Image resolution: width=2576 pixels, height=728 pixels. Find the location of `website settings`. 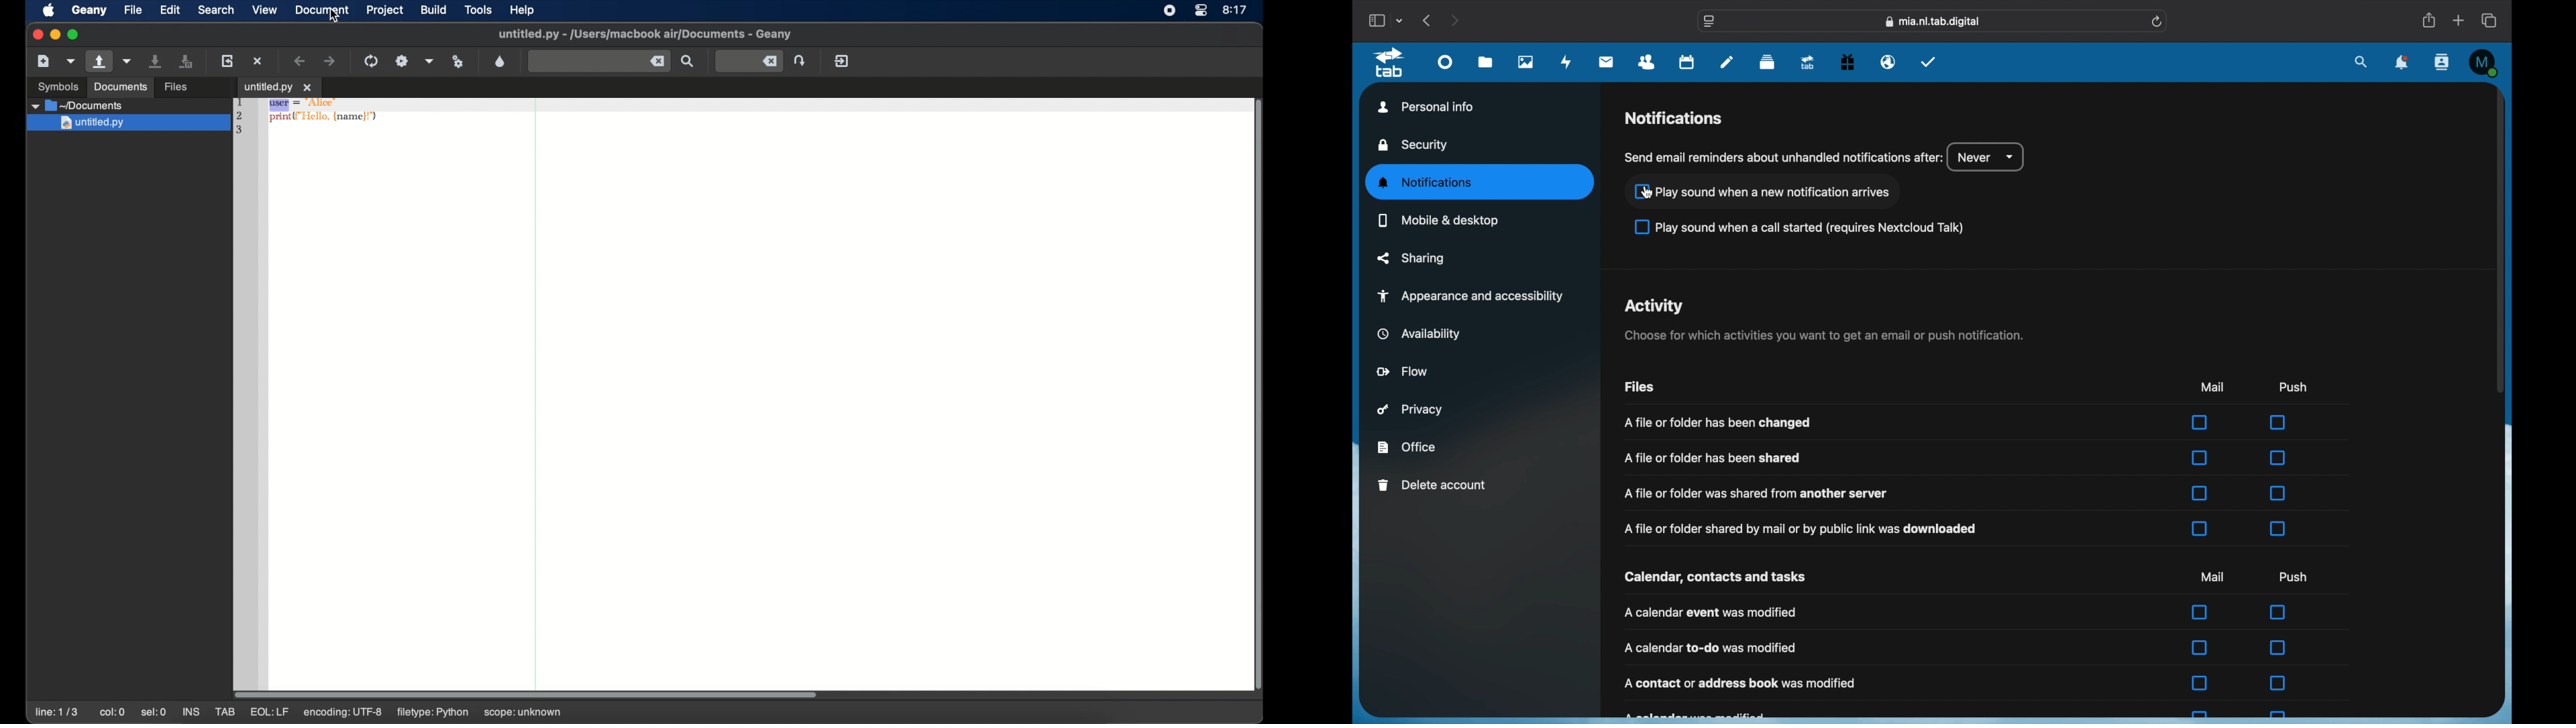

website settings is located at coordinates (1709, 22).